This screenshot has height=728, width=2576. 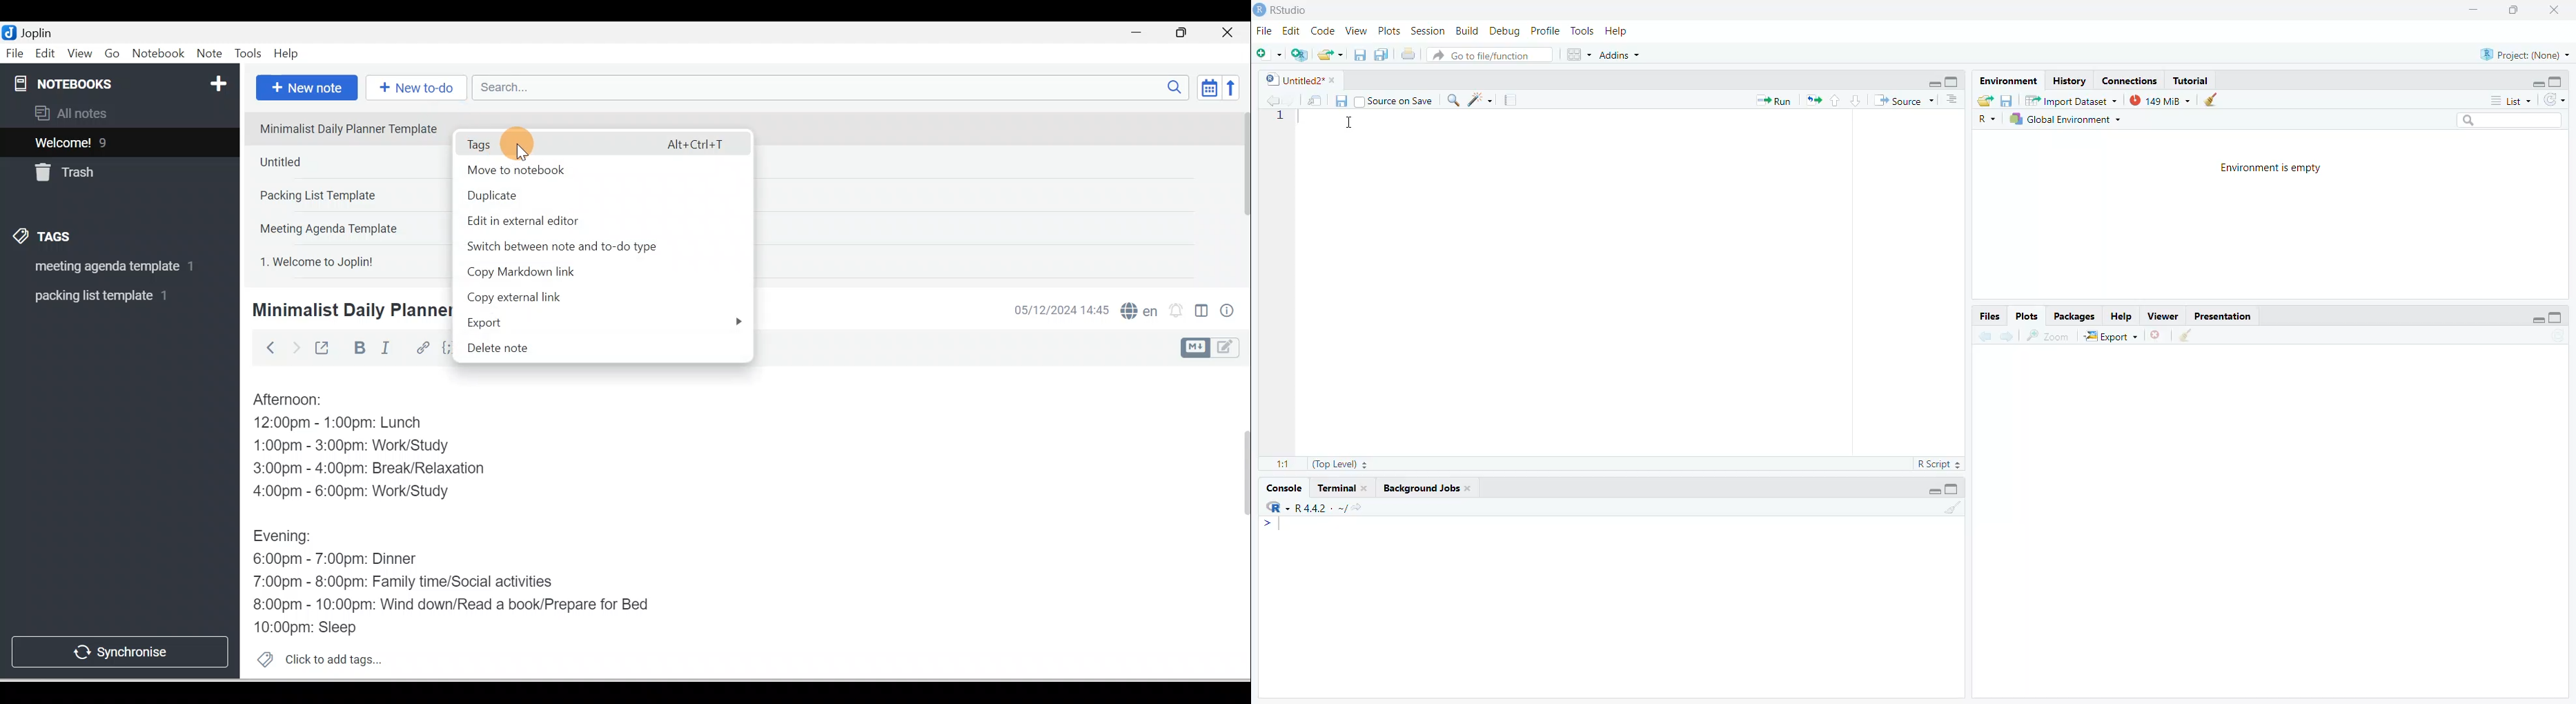 I want to click on View, so click(x=80, y=54).